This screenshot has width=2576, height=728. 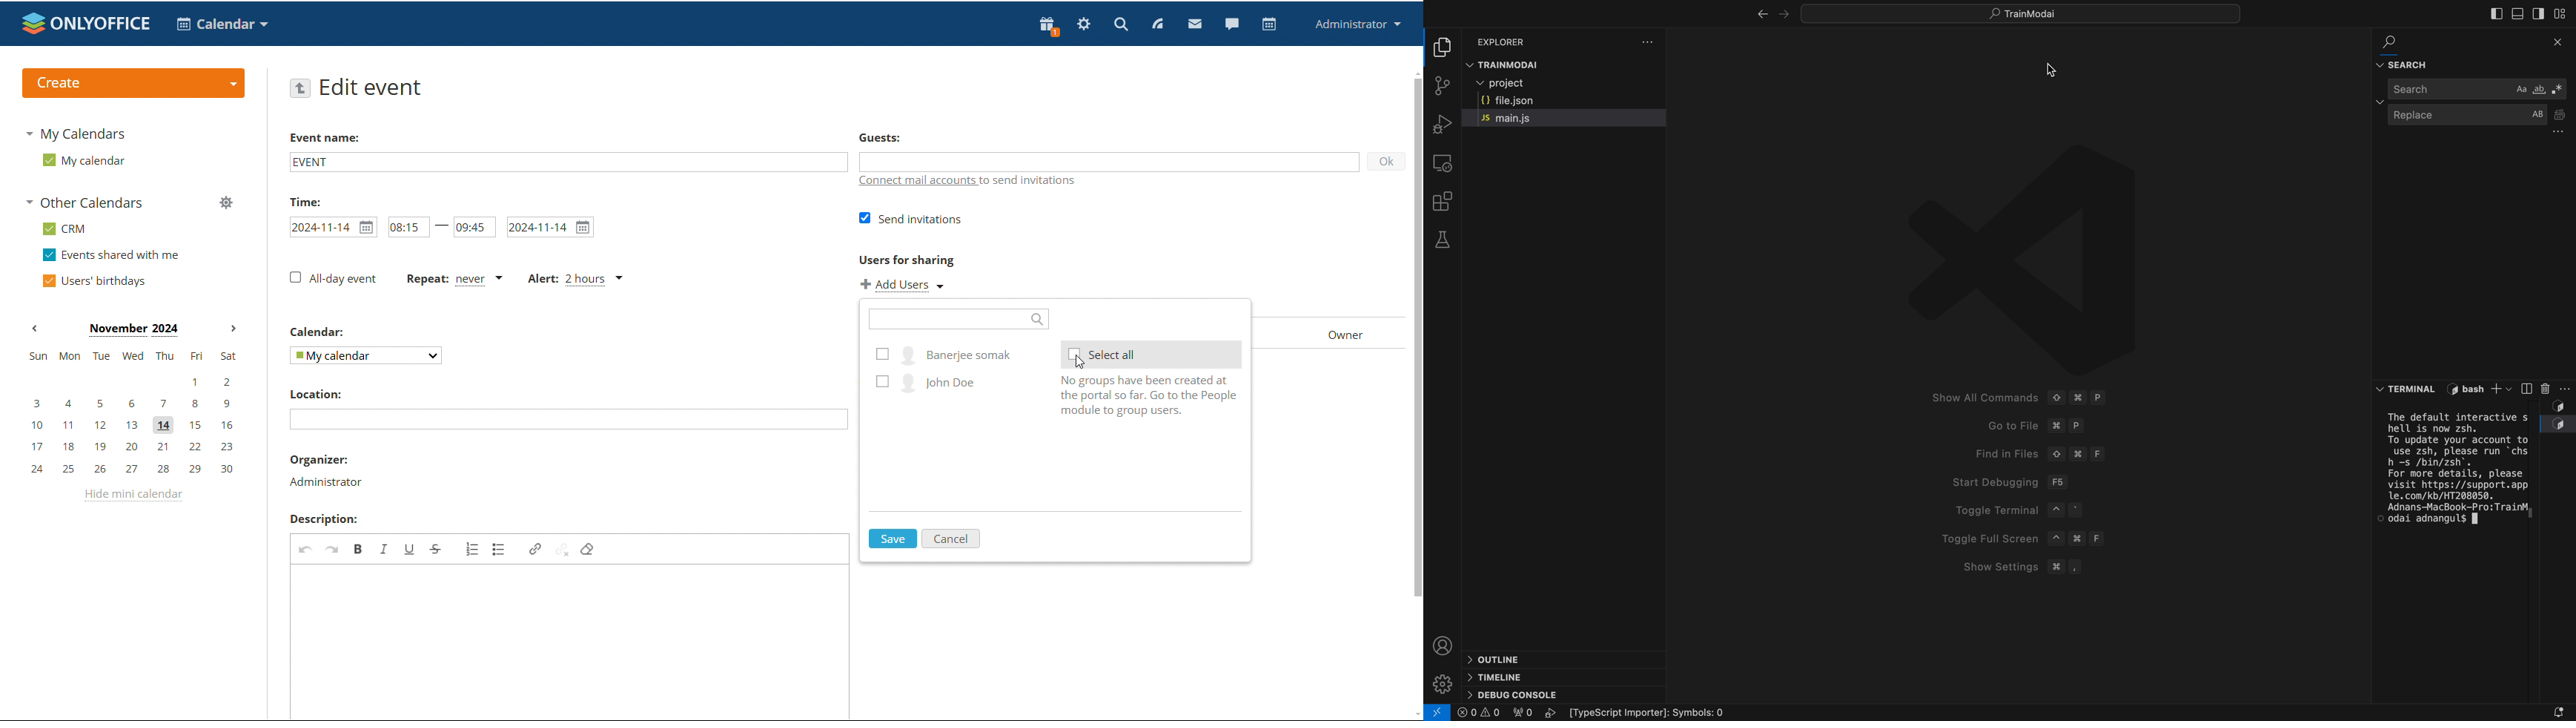 What do you see at coordinates (319, 331) in the screenshot?
I see `Calendar` at bounding box center [319, 331].